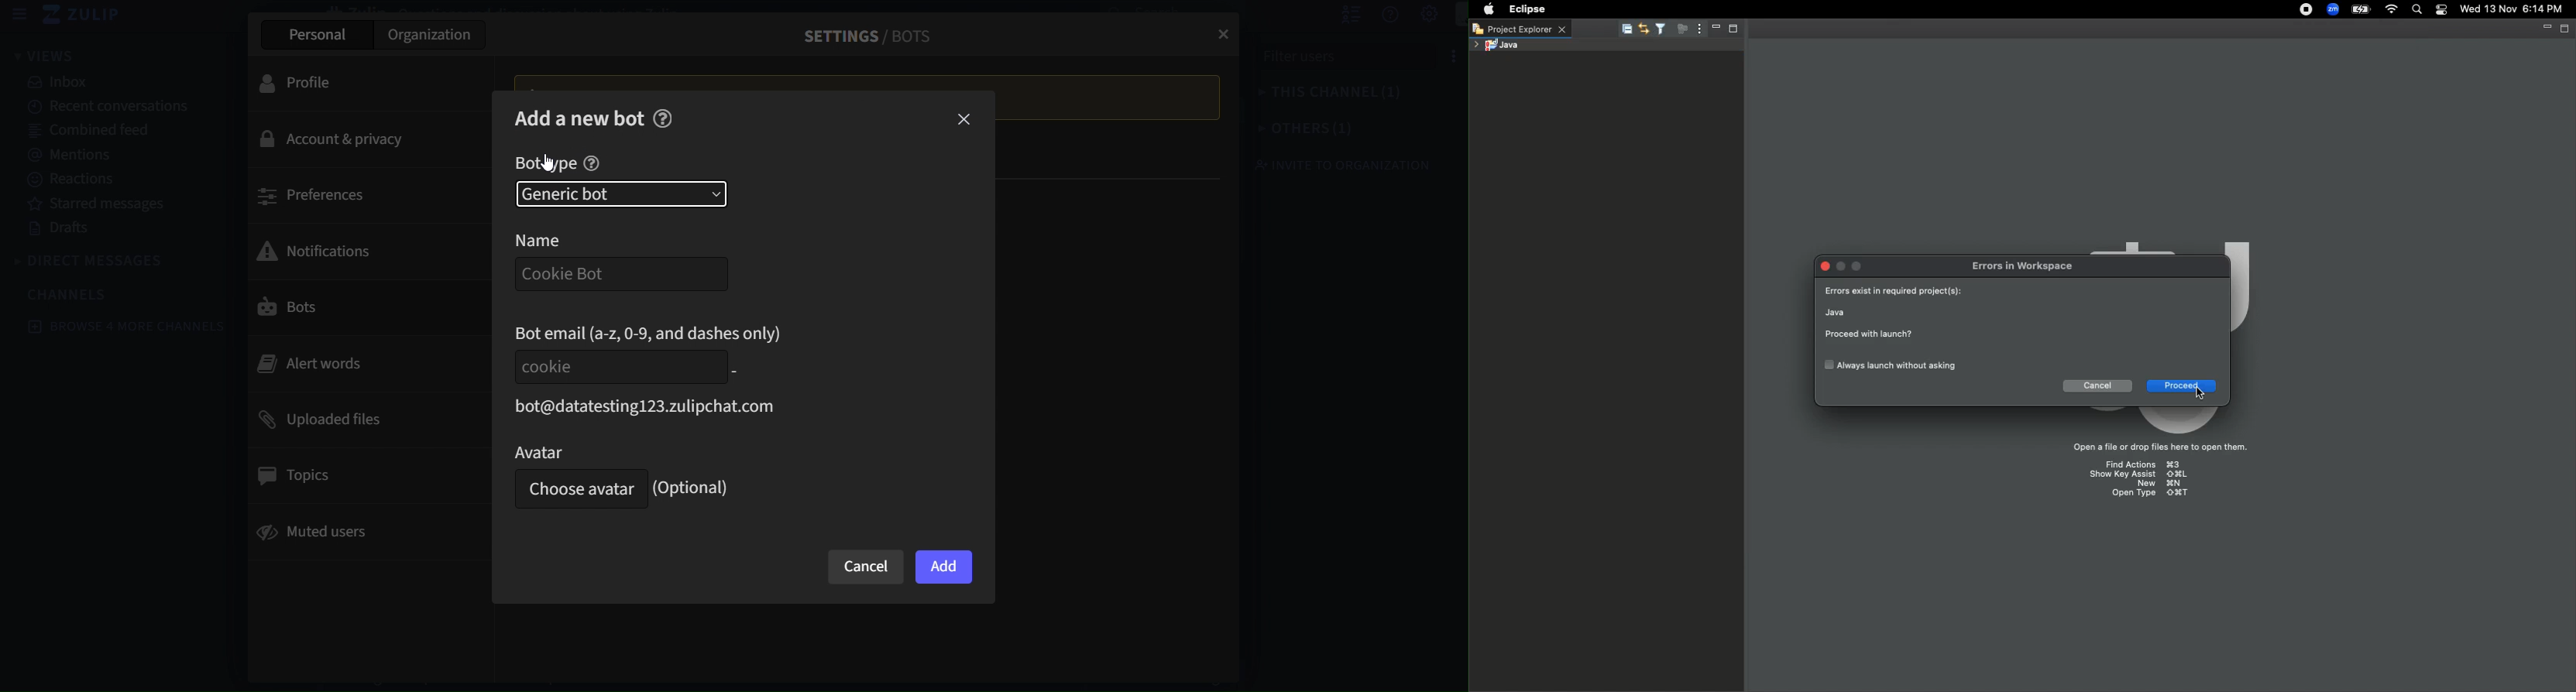 The height and width of the screenshot is (700, 2576). Describe the element at coordinates (621, 194) in the screenshot. I see `generic bot` at that location.